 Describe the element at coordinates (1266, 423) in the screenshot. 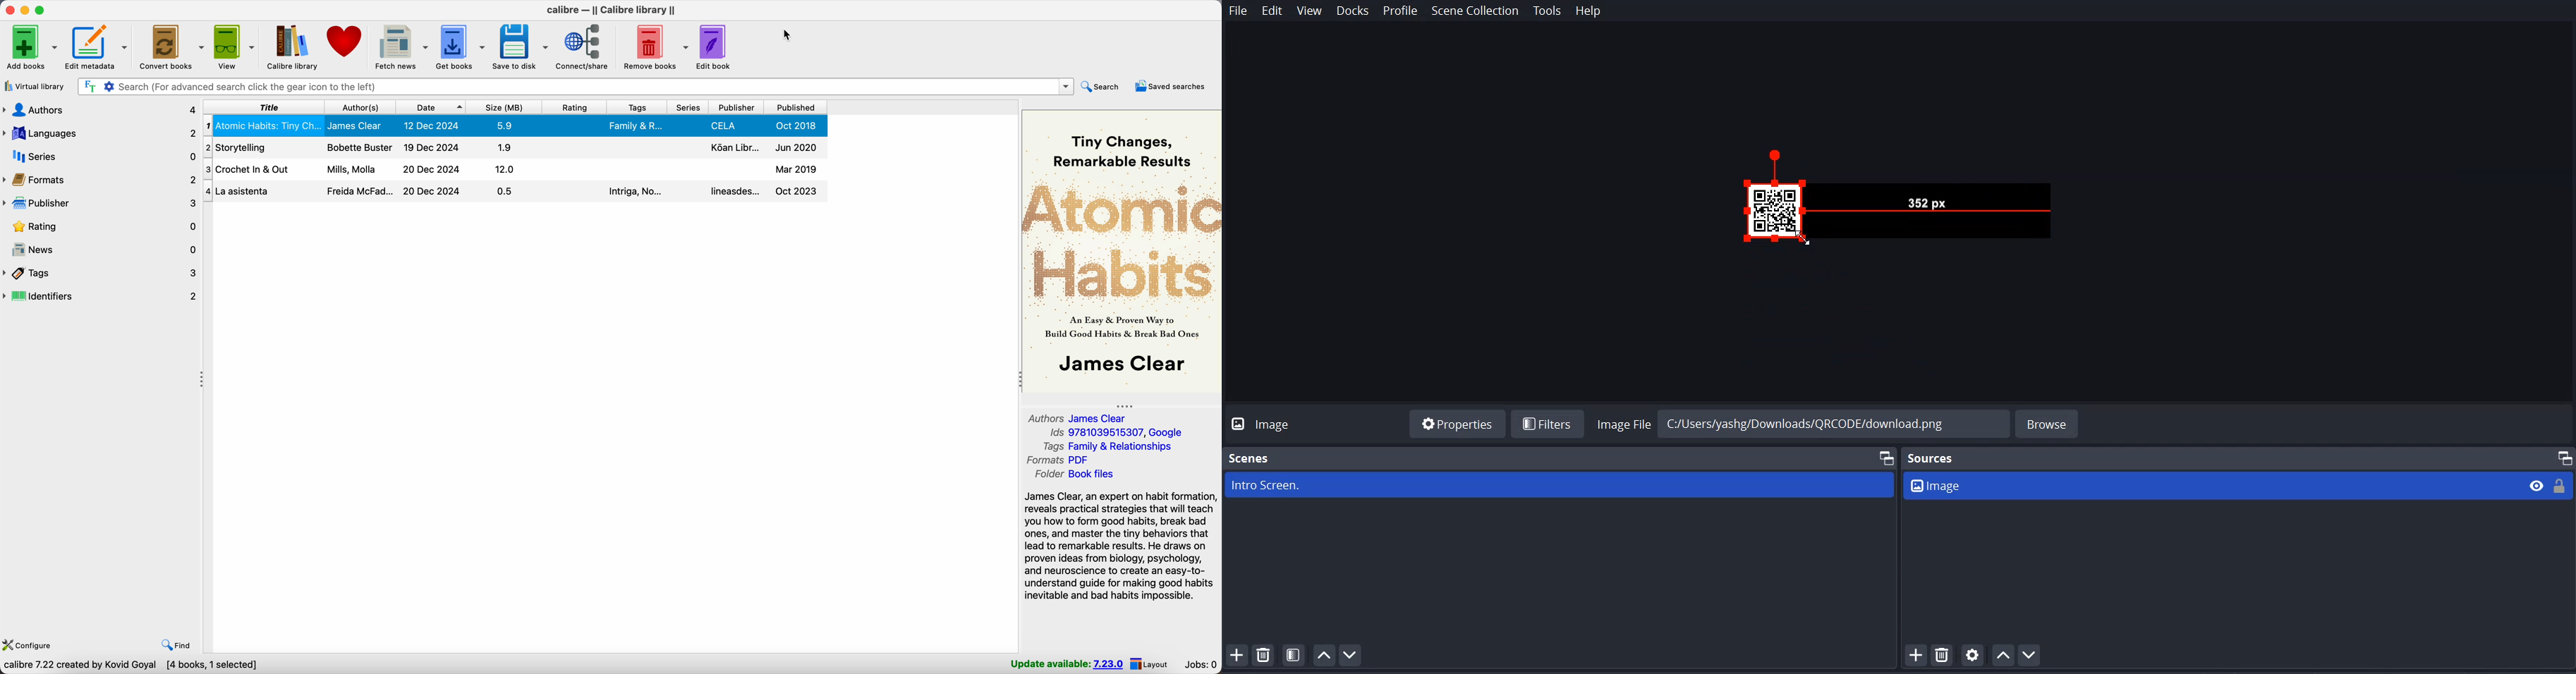

I see `Logo` at that location.